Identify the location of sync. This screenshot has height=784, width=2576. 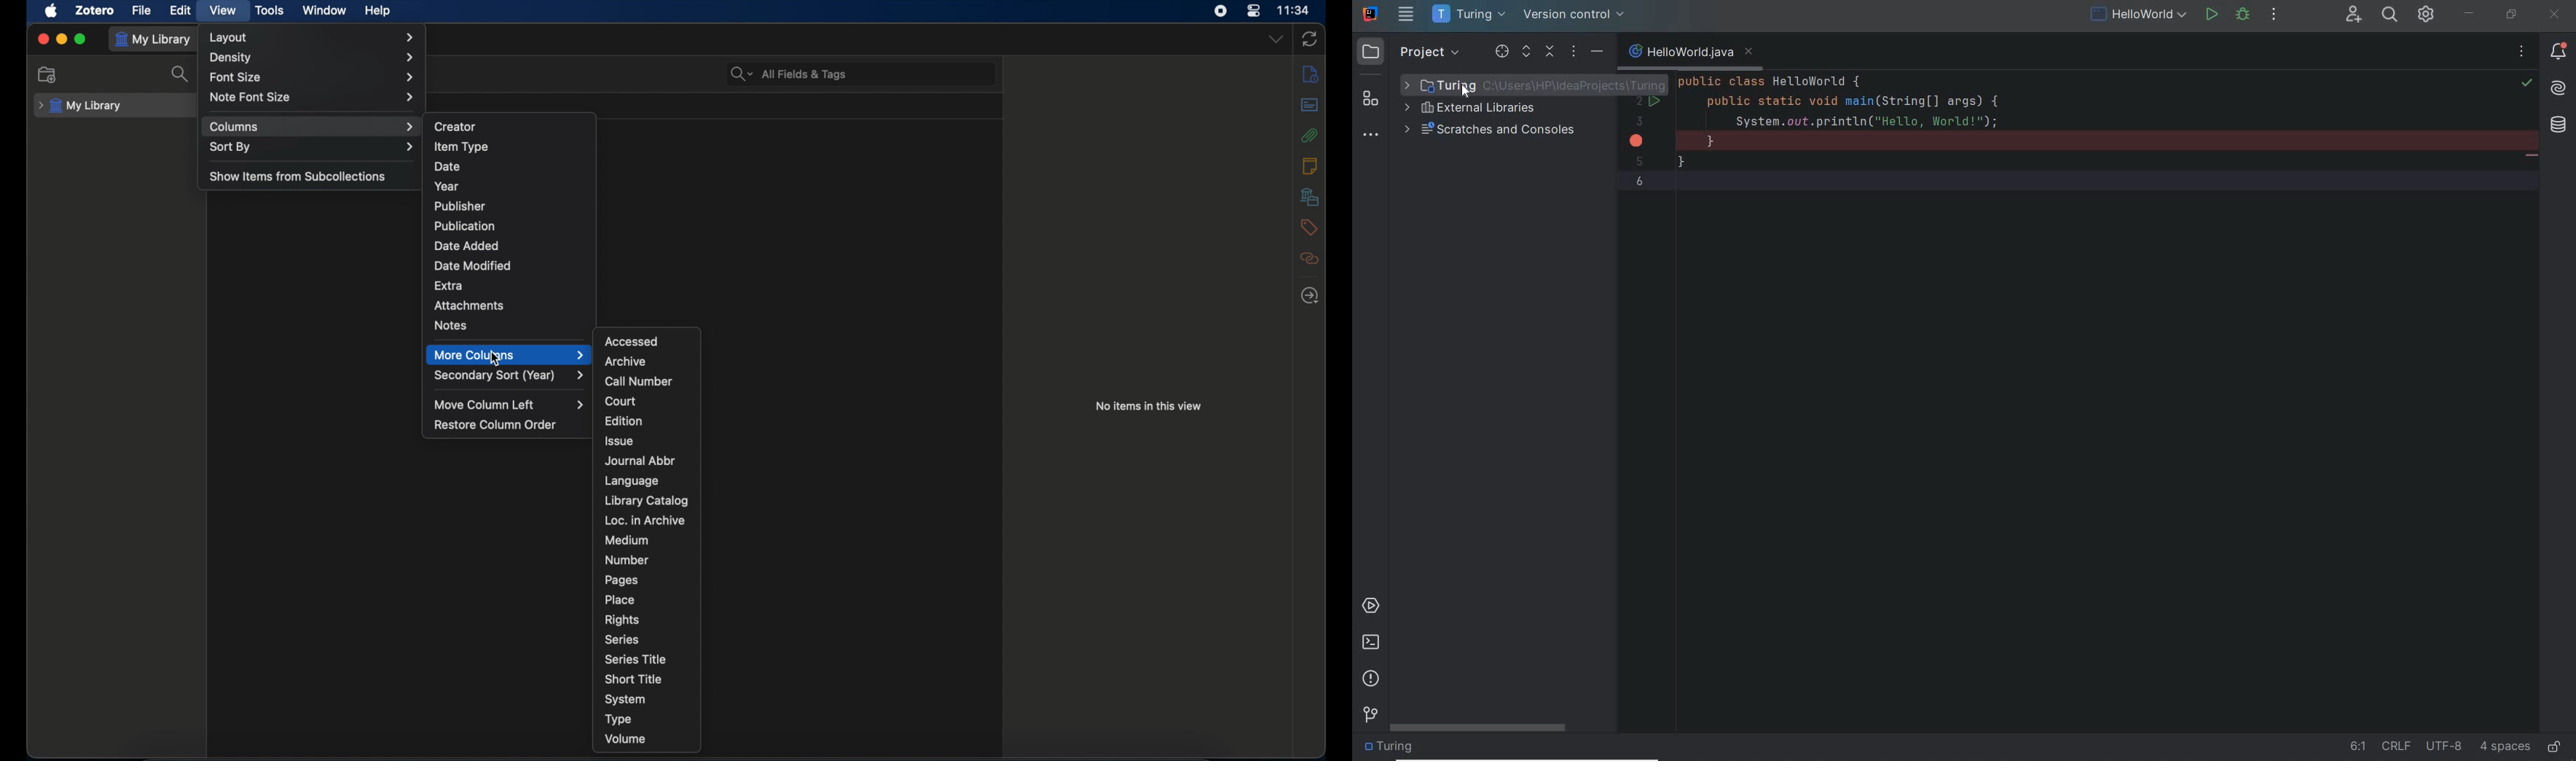
(1309, 39).